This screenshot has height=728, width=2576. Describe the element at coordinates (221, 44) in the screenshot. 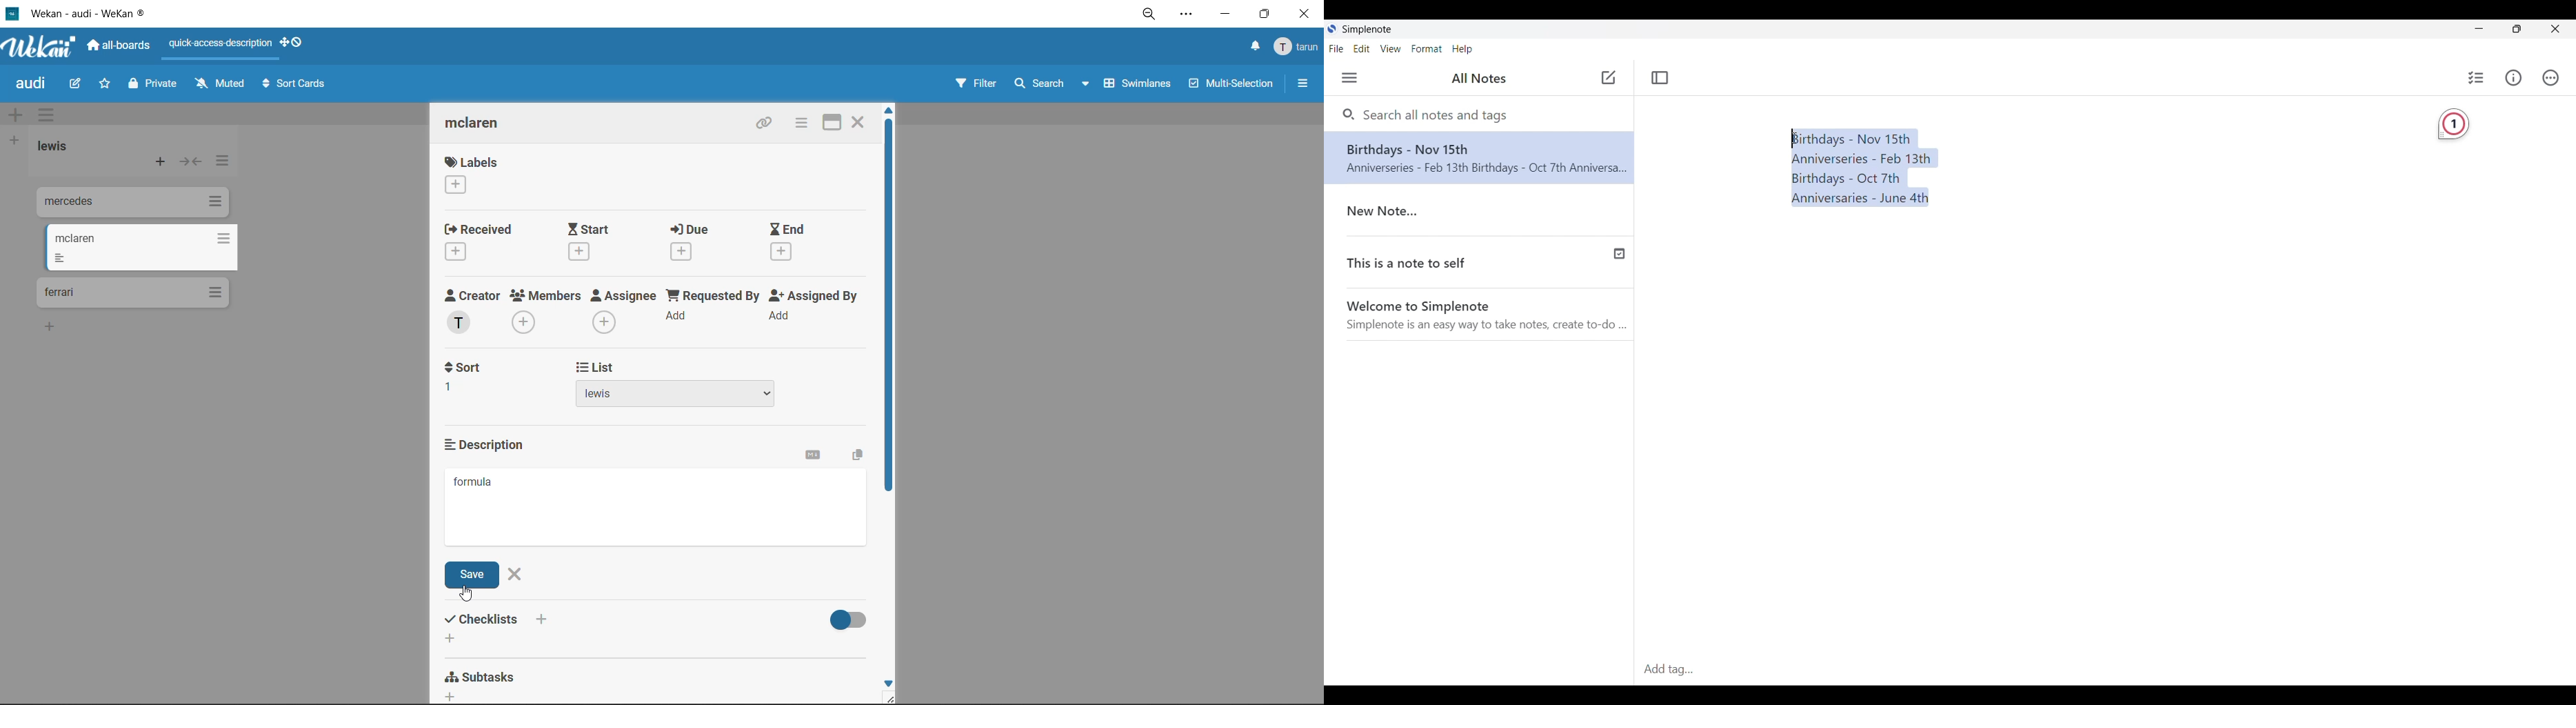

I see `quick access description` at that location.